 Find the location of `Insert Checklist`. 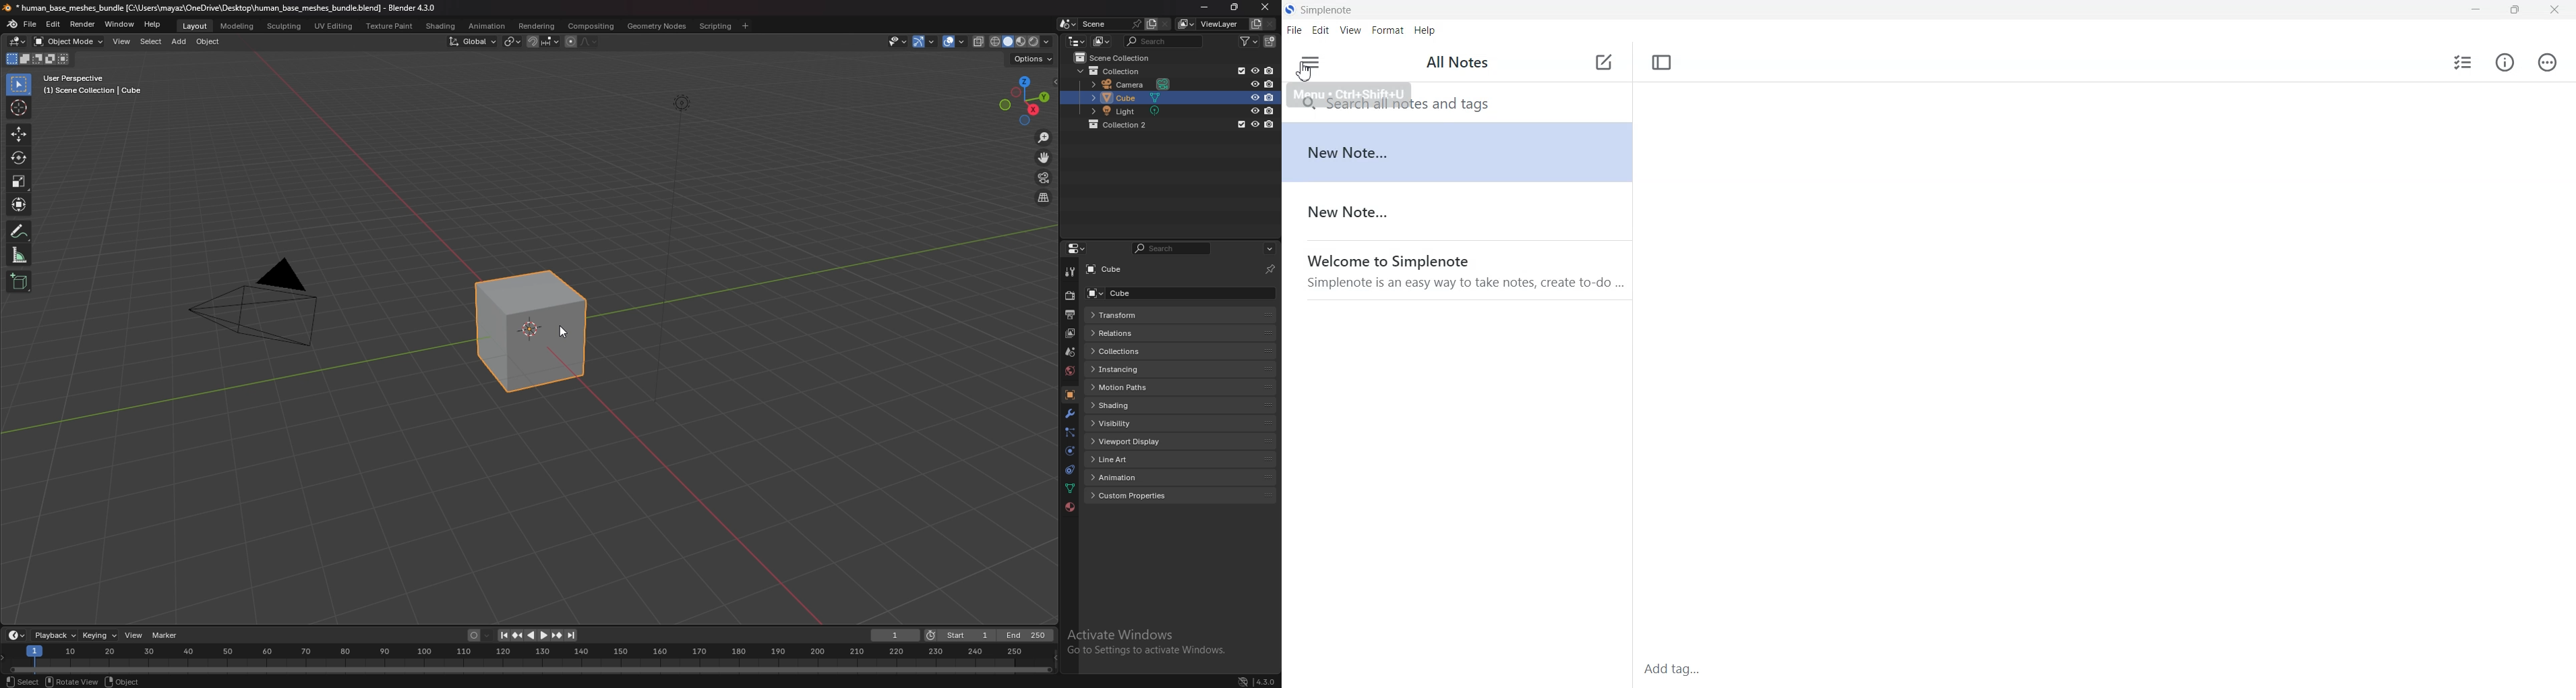

Insert Checklist is located at coordinates (2464, 62).